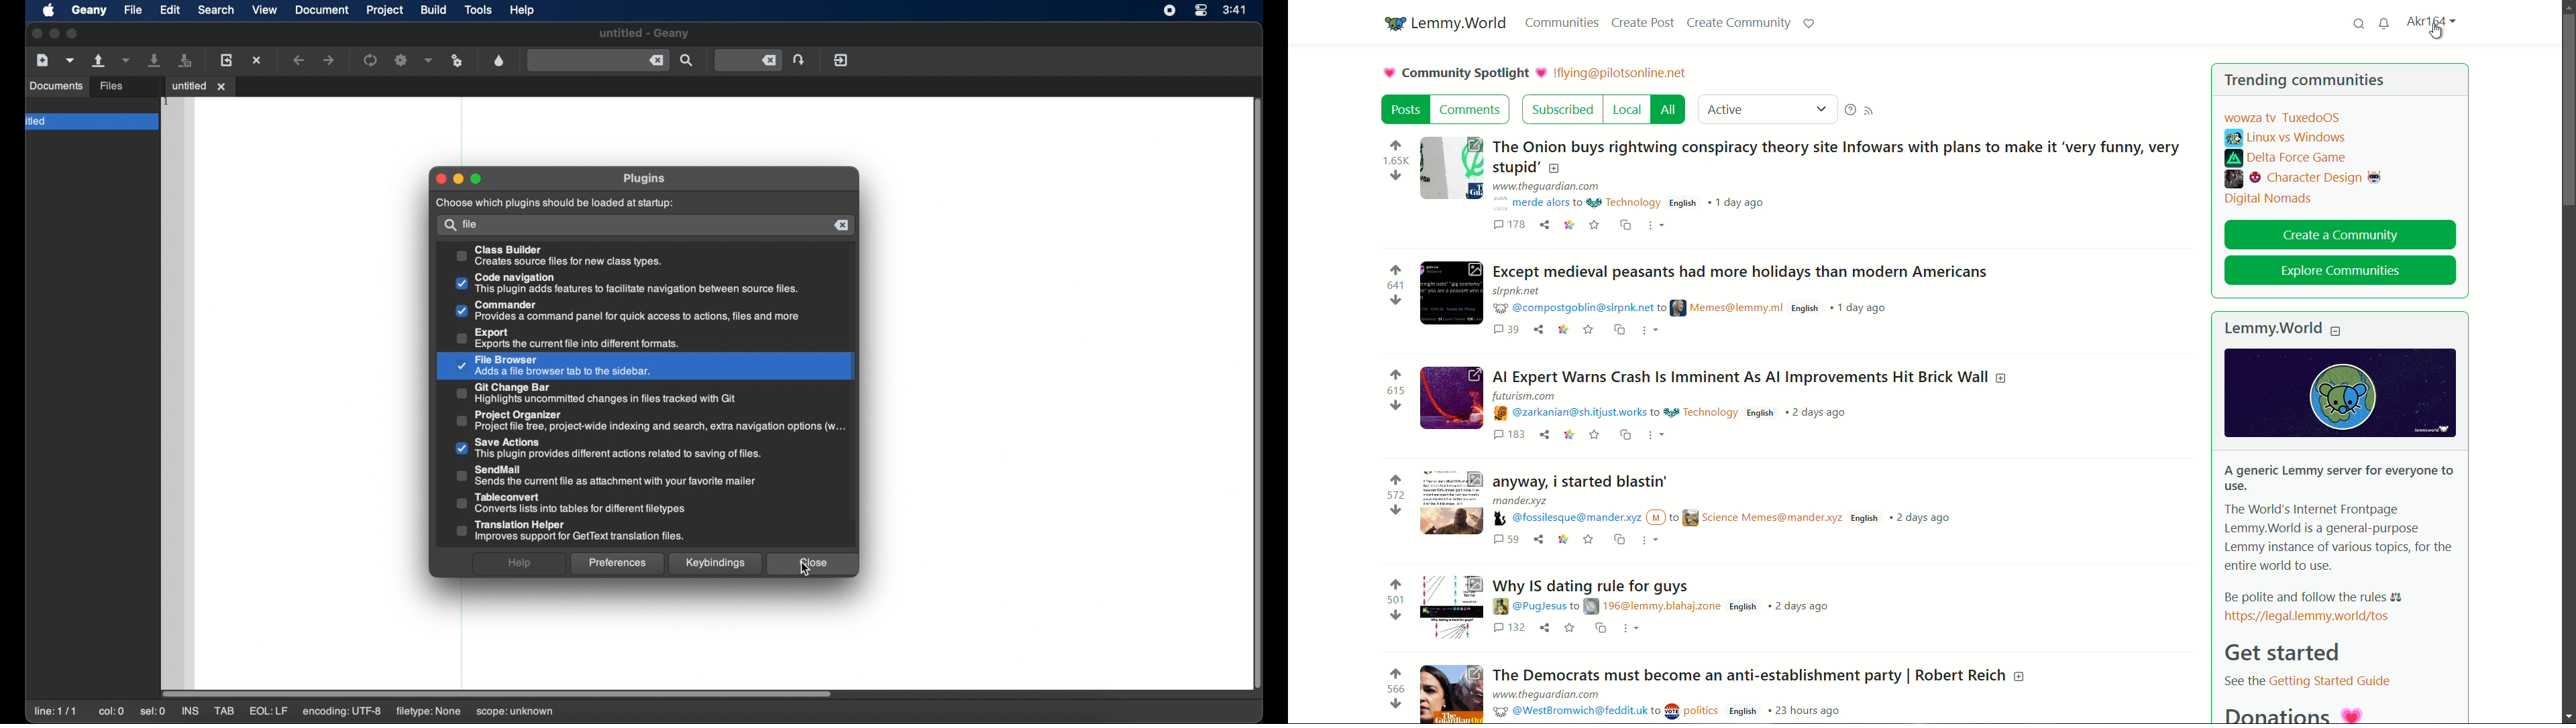 The width and height of the screenshot is (2576, 728). What do you see at coordinates (2341, 237) in the screenshot?
I see `create a community` at bounding box center [2341, 237].